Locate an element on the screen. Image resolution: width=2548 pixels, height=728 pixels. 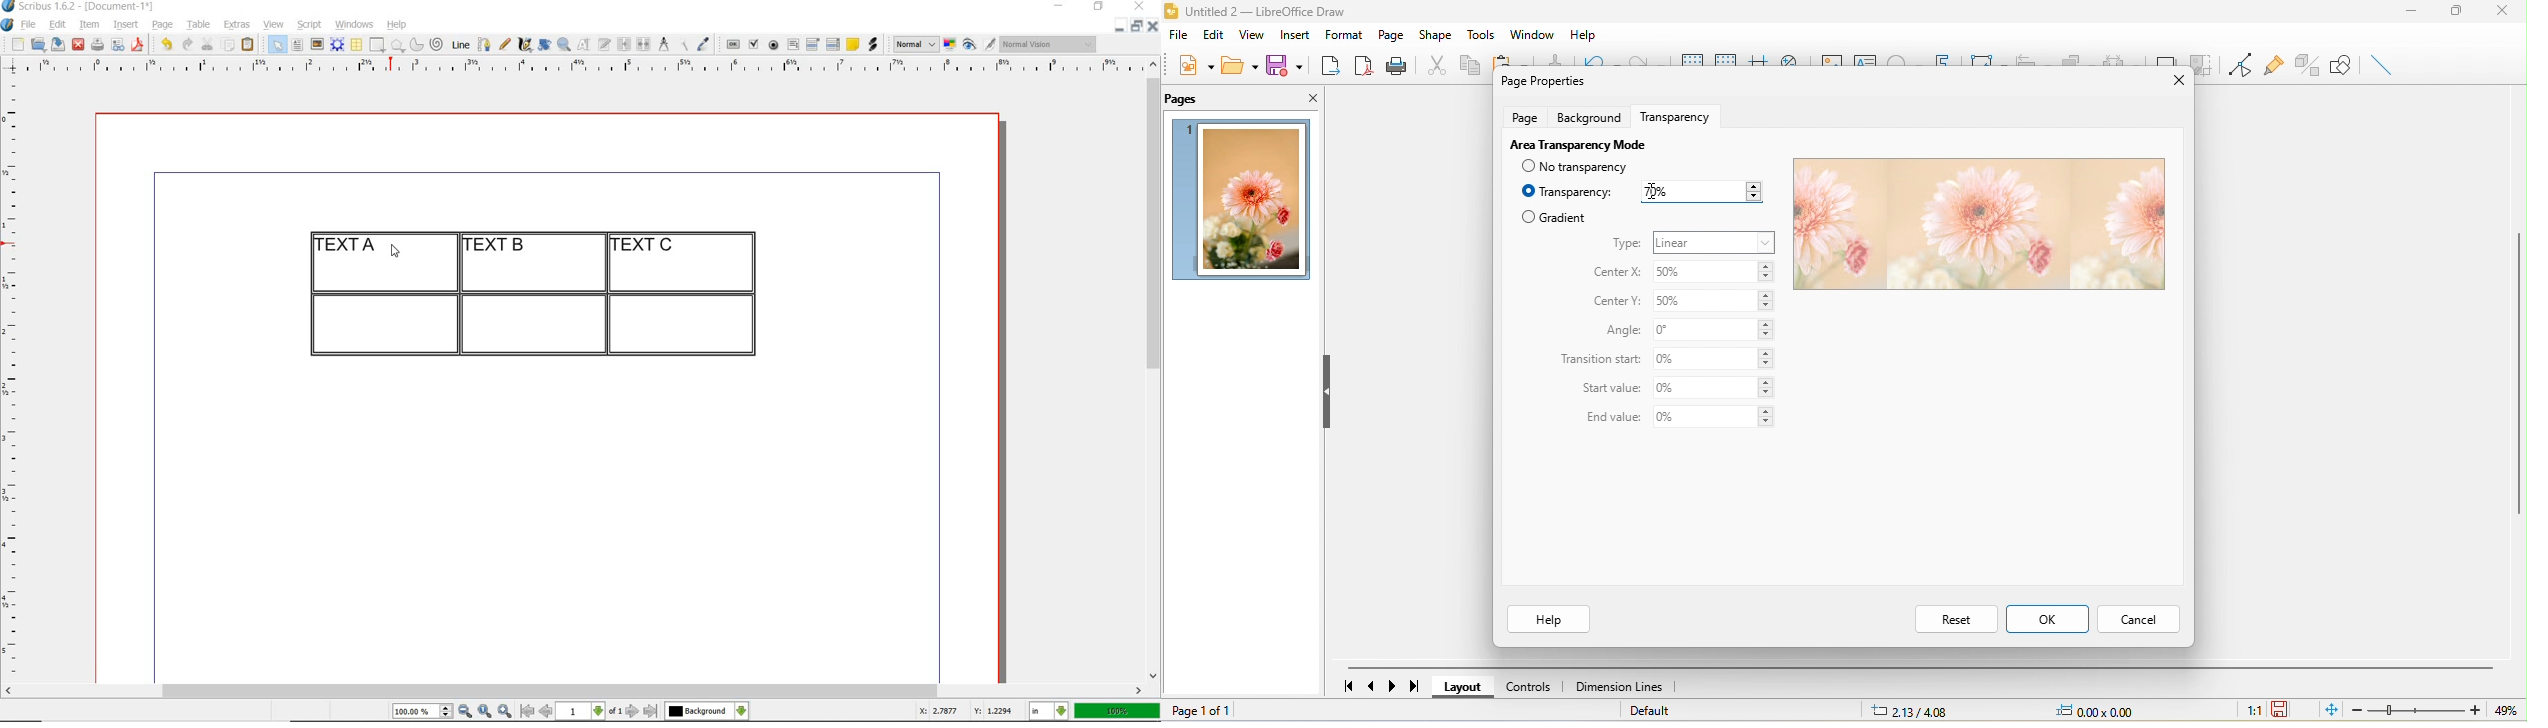
close is located at coordinates (78, 45).